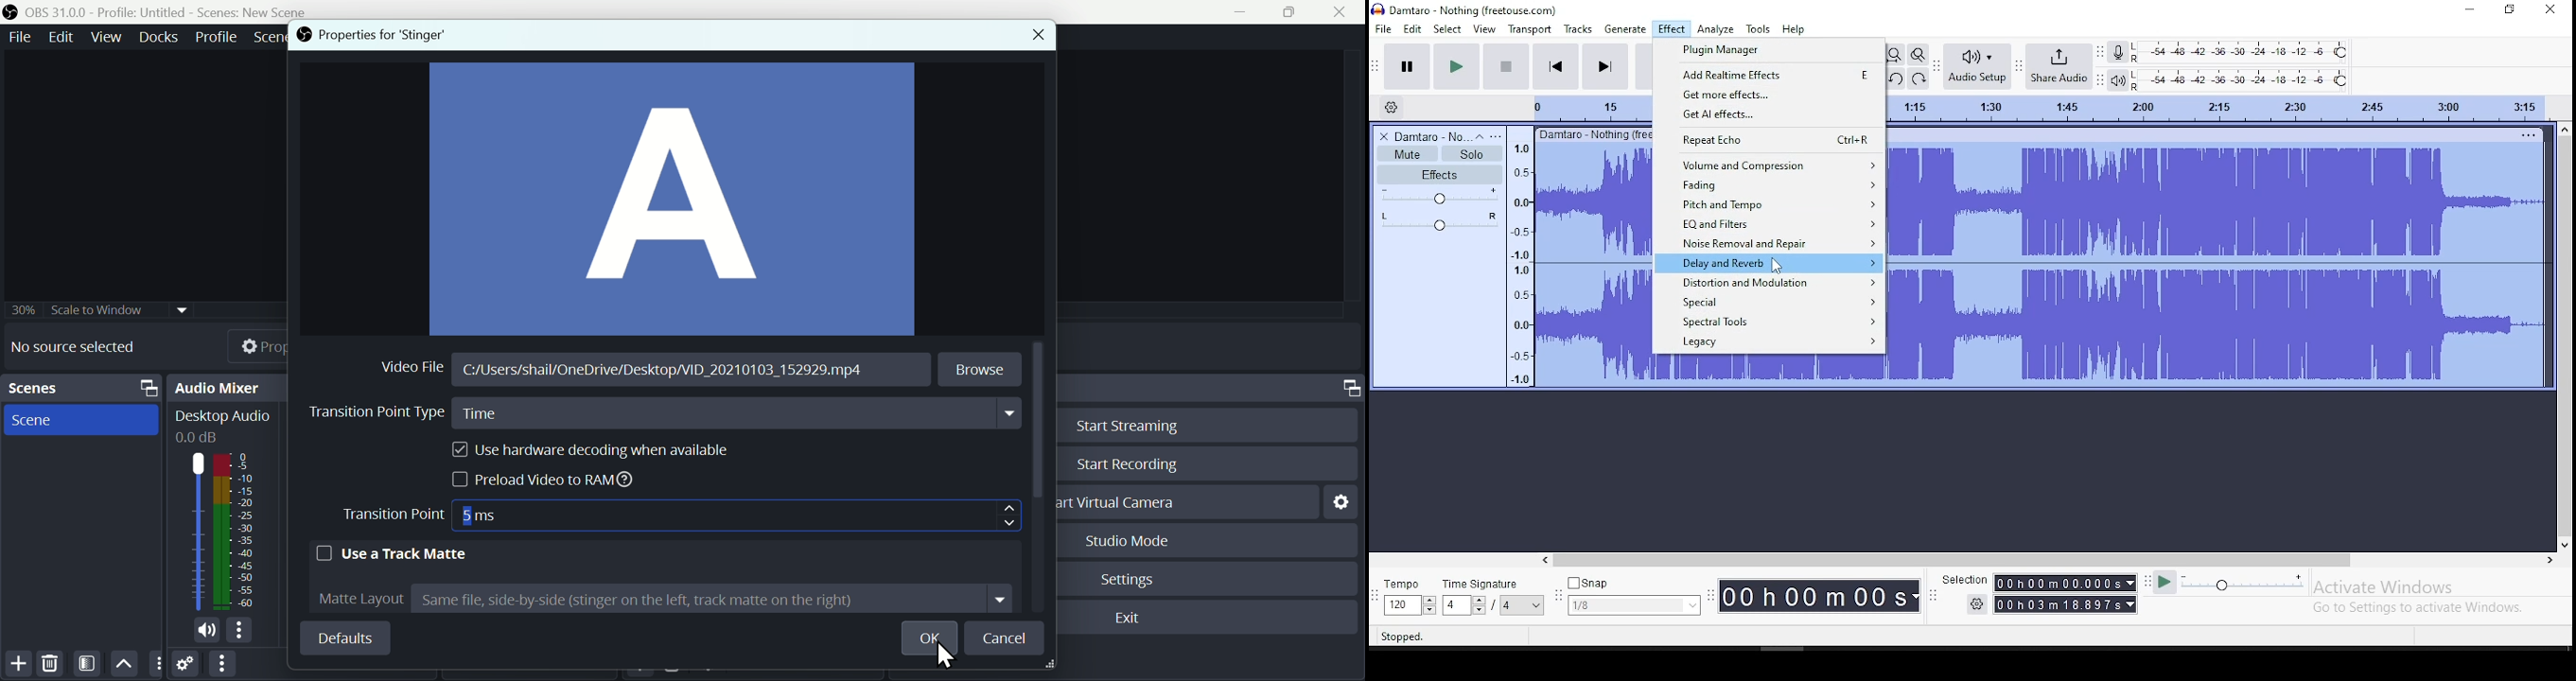 This screenshot has width=2576, height=700. Describe the element at coordinates (1603, 66) in the screenshot. I see `skip to end` at that location.